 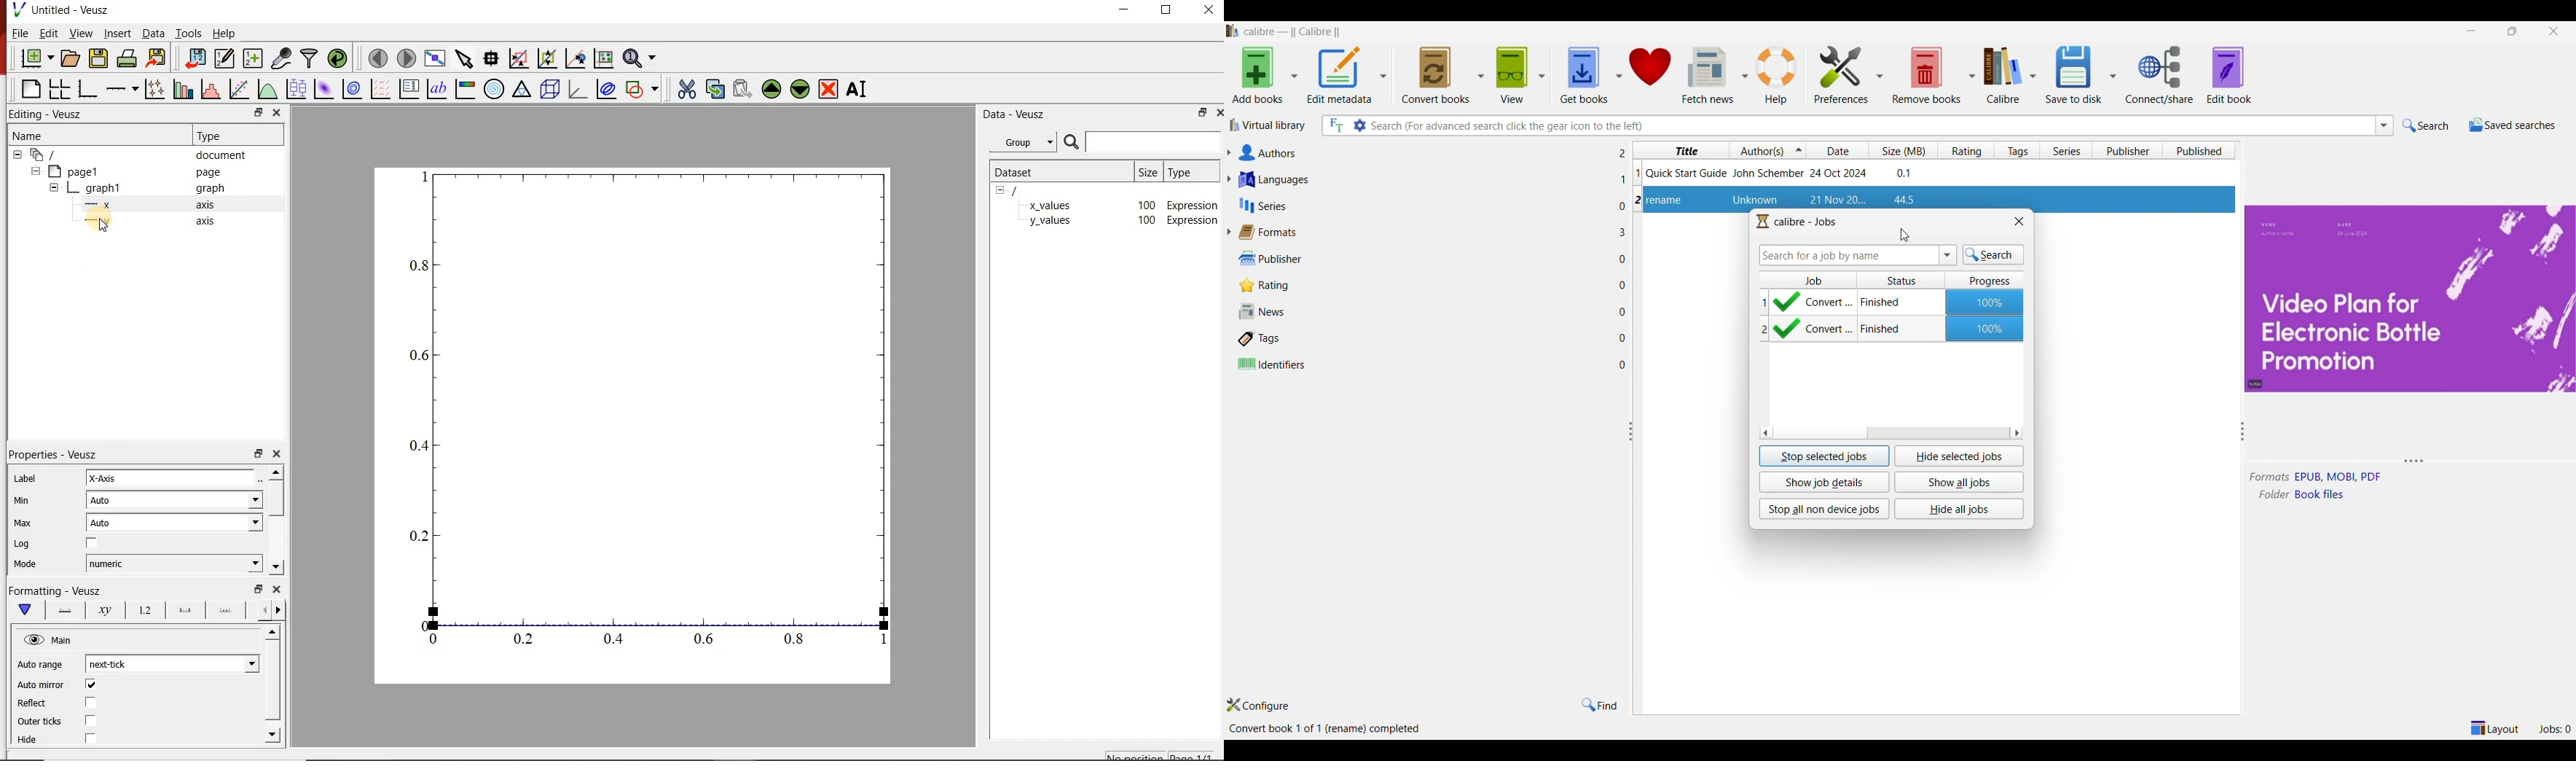 I want to click on Publisher column, so click(x=2127, y=150).